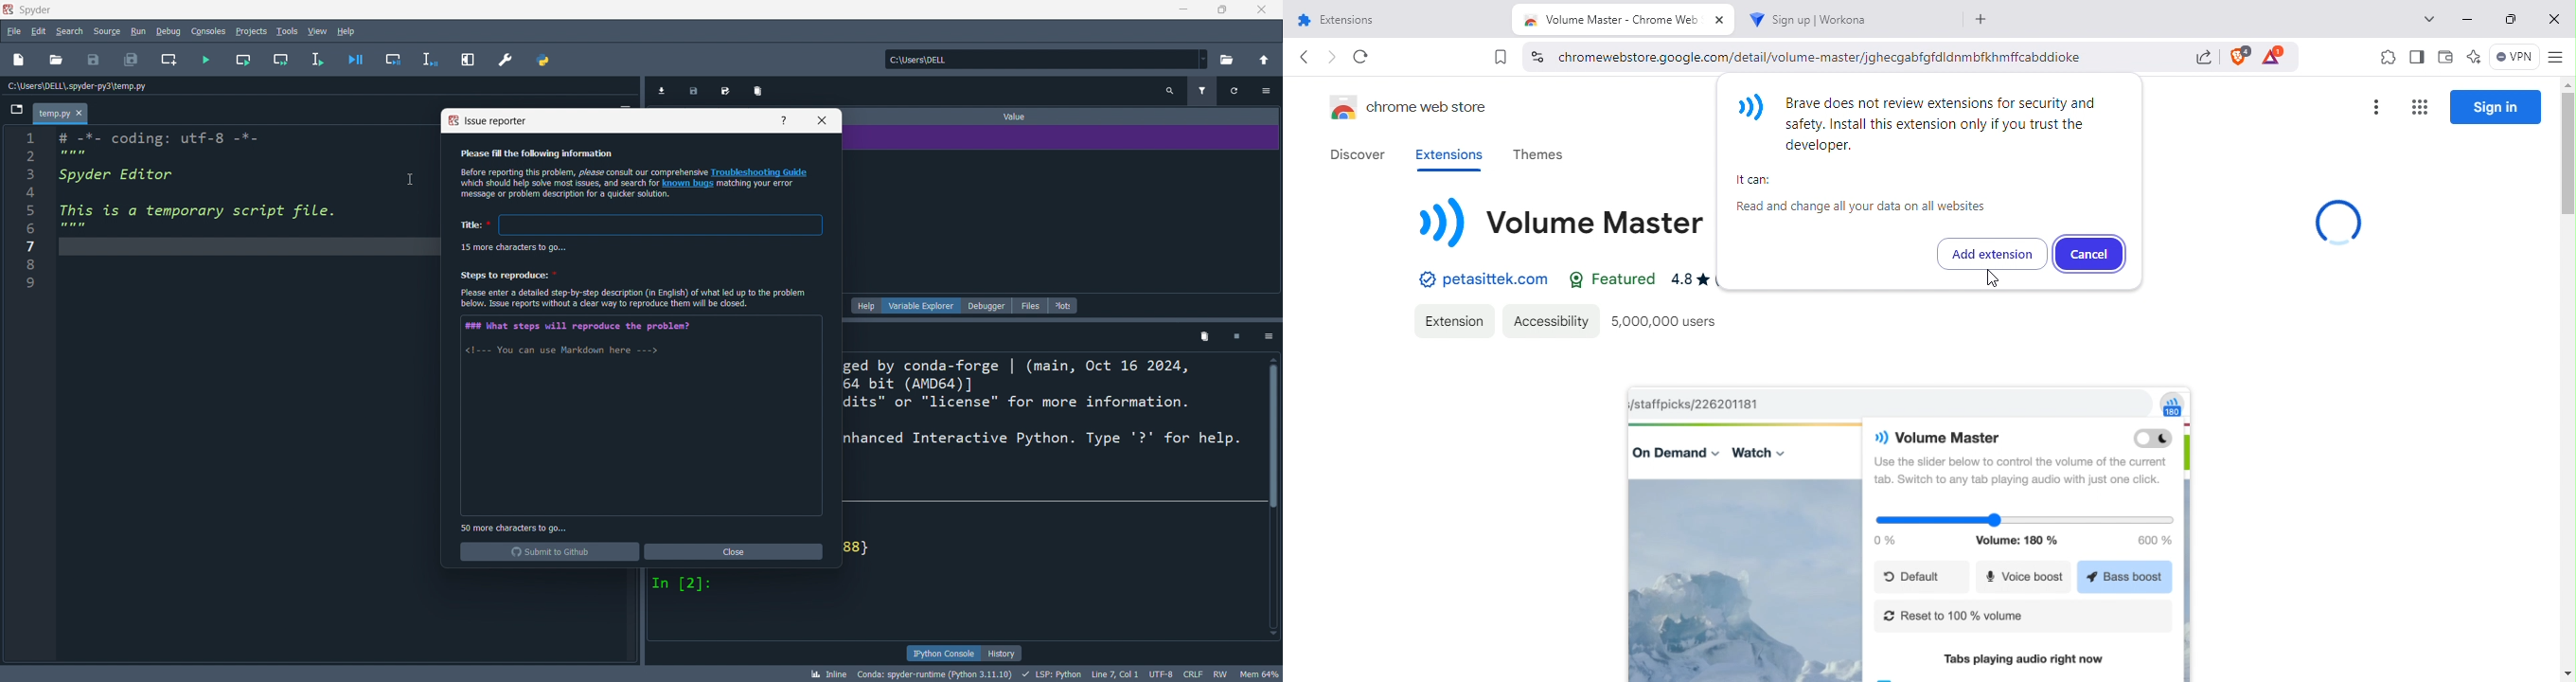 The image size is (2576, 700). I want to click on chrome web store, so click(1414, 110).